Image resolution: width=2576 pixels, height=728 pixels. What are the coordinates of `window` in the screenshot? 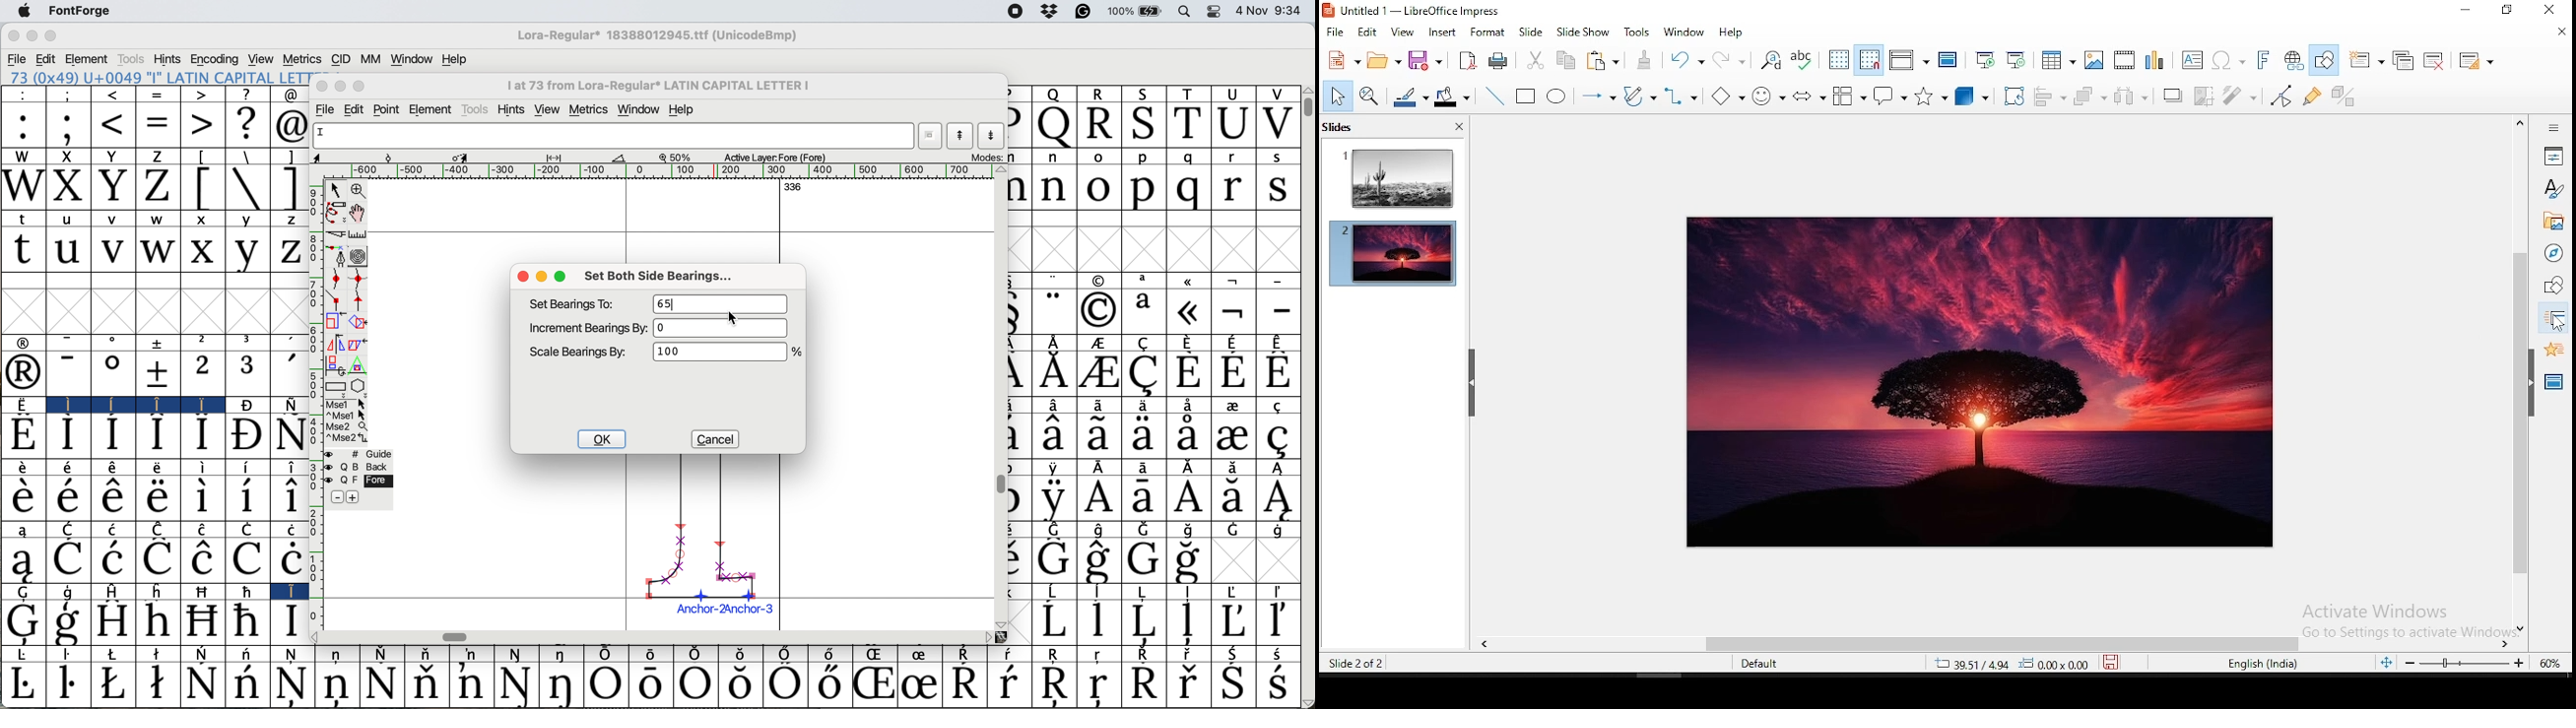 It's located at (1683, 33).